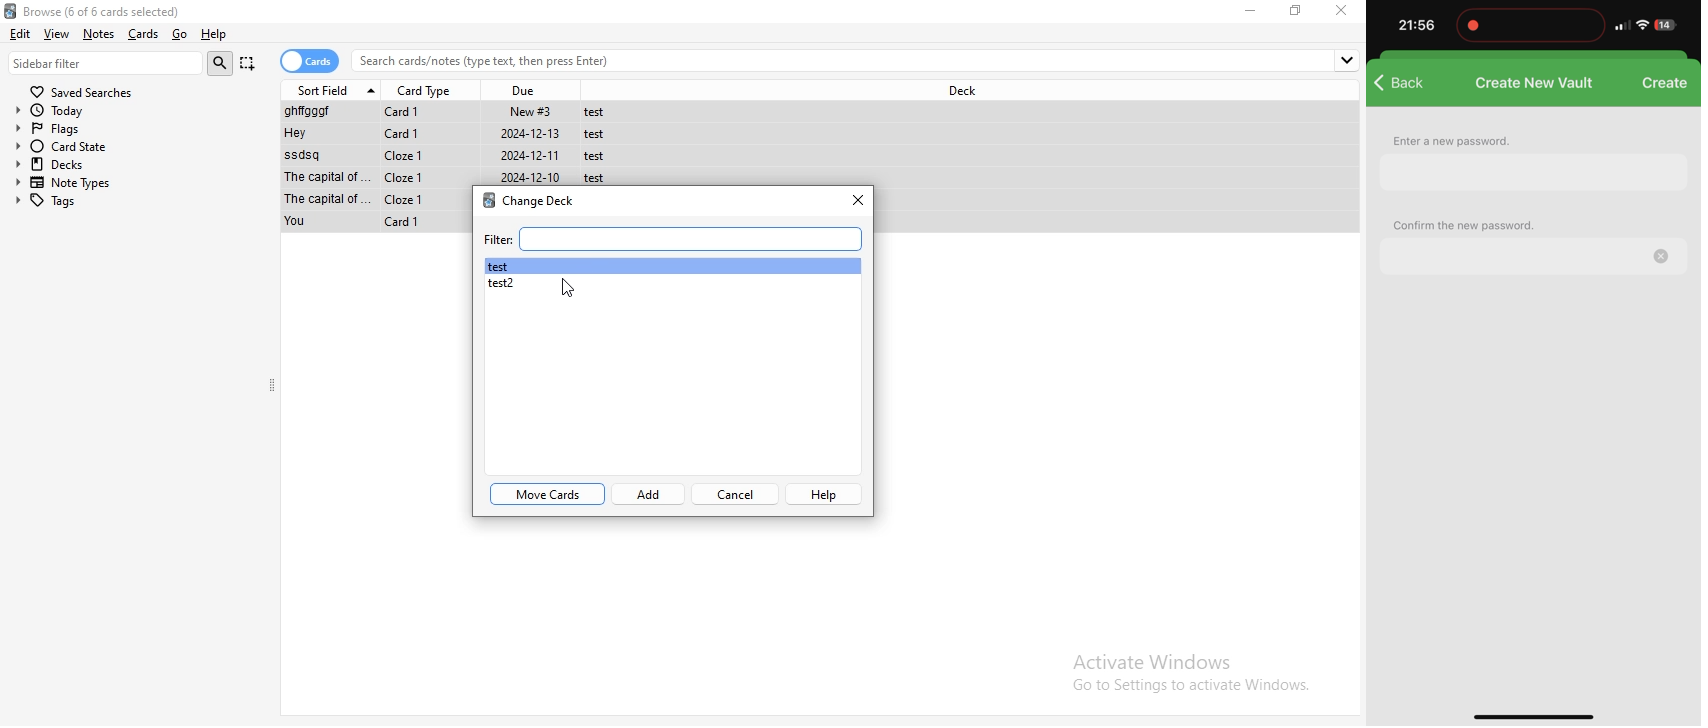  I want to click on File, so click(456, 156).